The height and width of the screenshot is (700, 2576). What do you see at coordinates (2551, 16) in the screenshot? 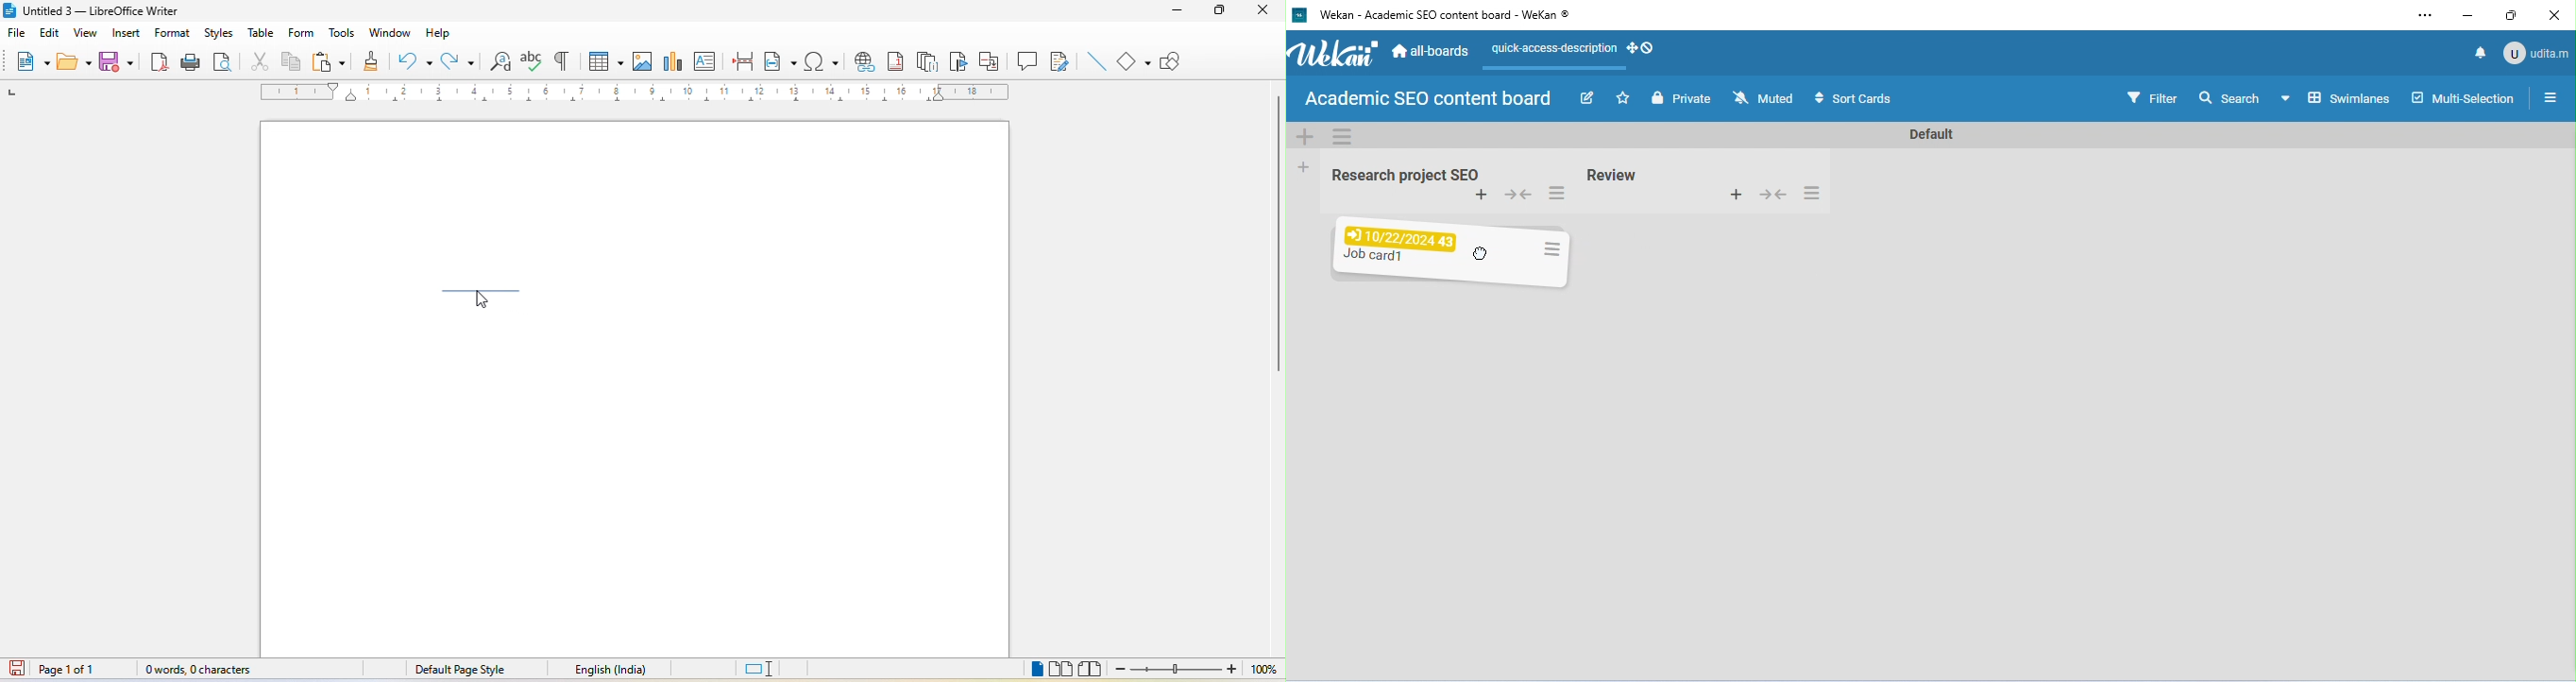
I see `close` at bounding box center [2551, 16].